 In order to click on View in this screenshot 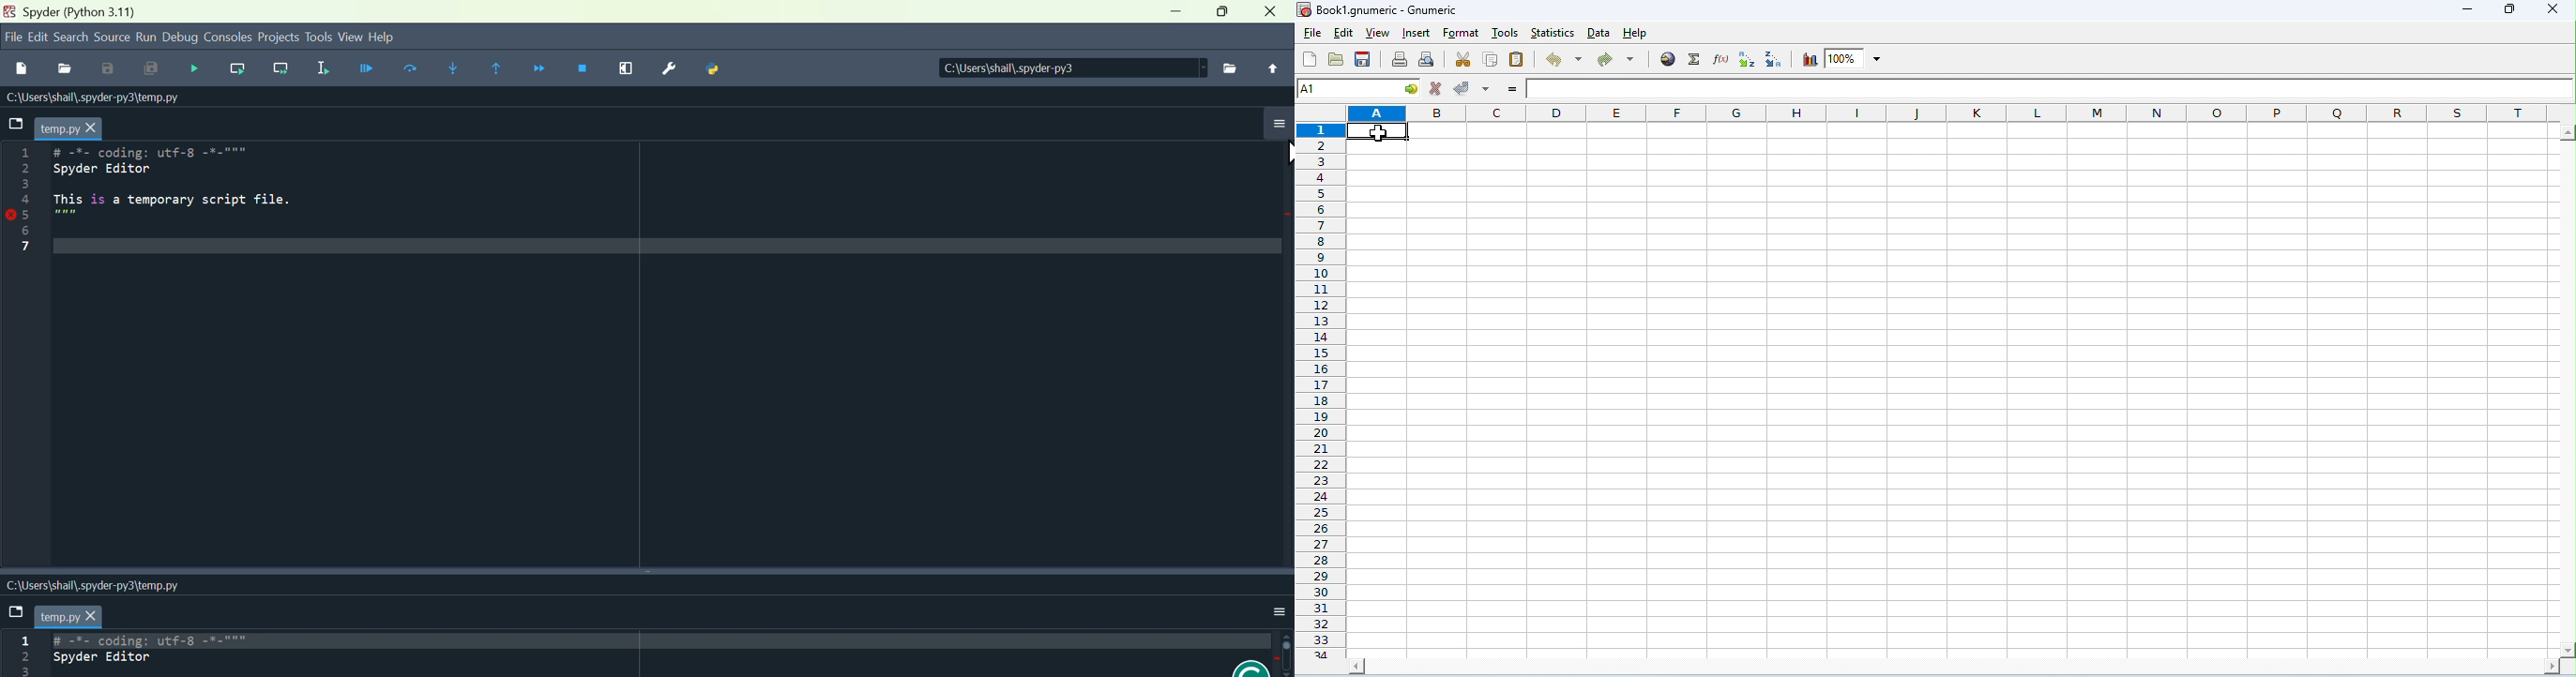, I will do `click(349, 38)`.